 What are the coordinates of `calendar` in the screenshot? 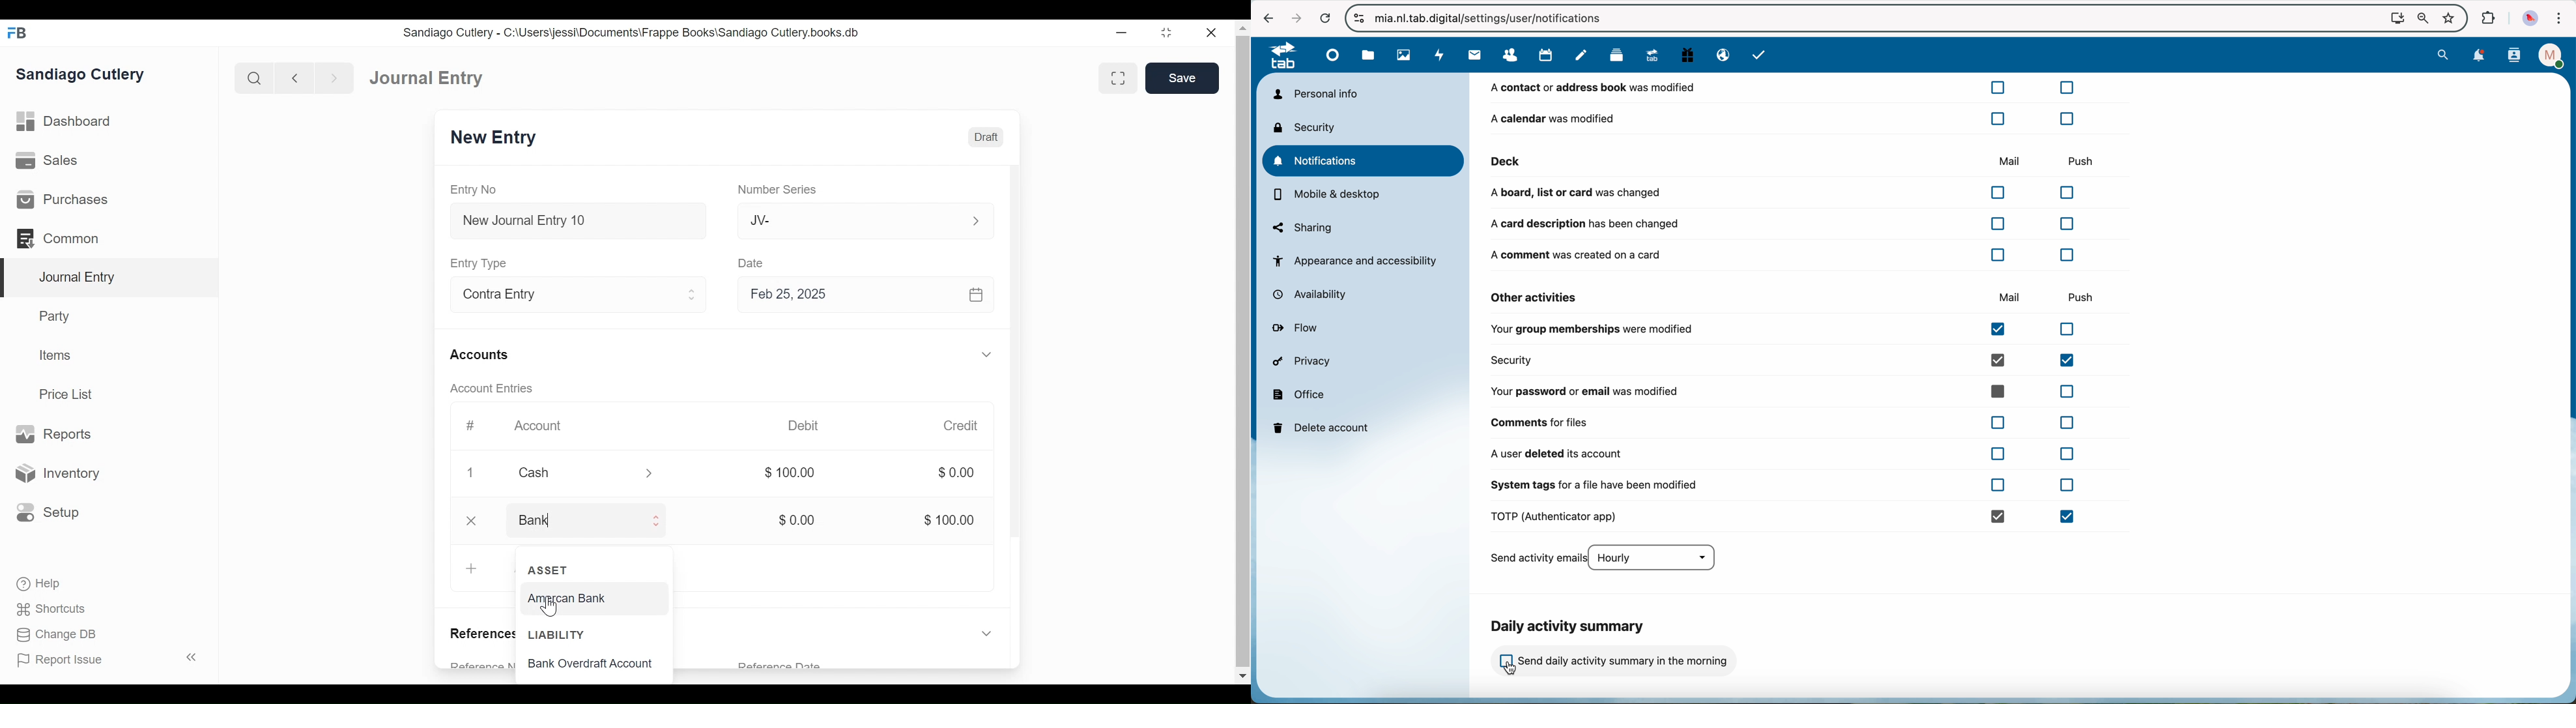 It's located at (1546, 55).